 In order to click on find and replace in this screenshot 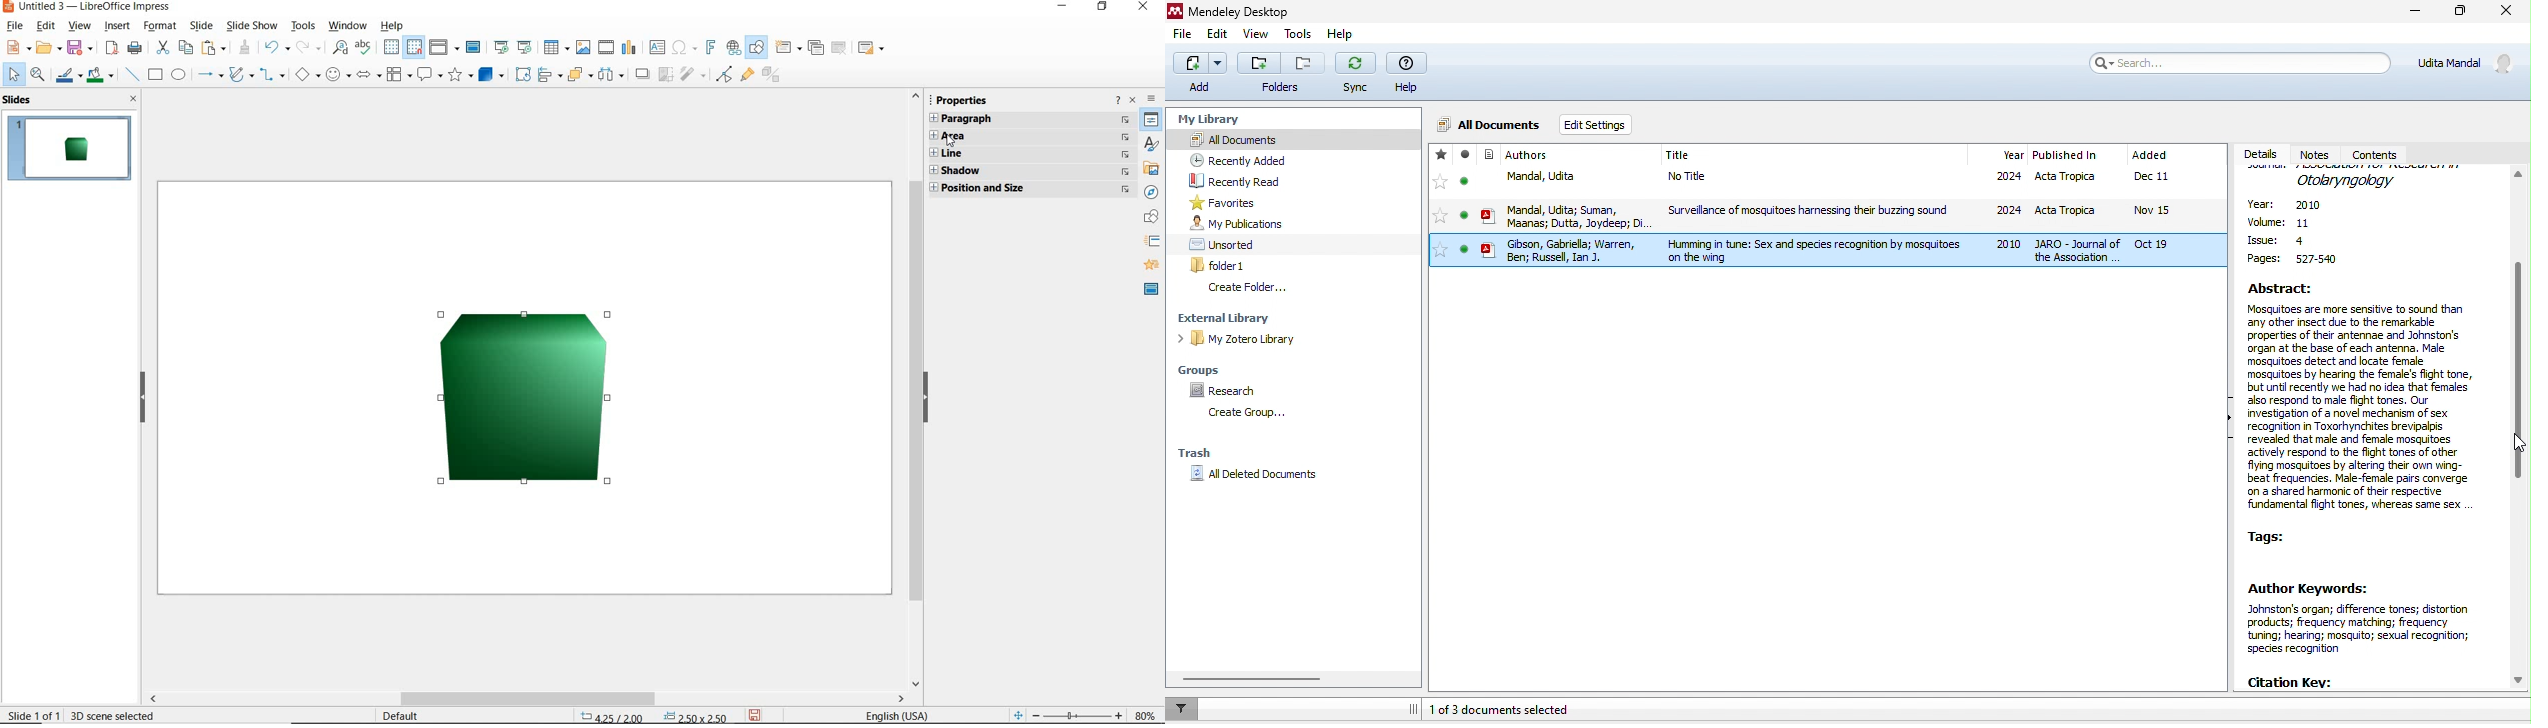, I will do `click(338, 48)`.